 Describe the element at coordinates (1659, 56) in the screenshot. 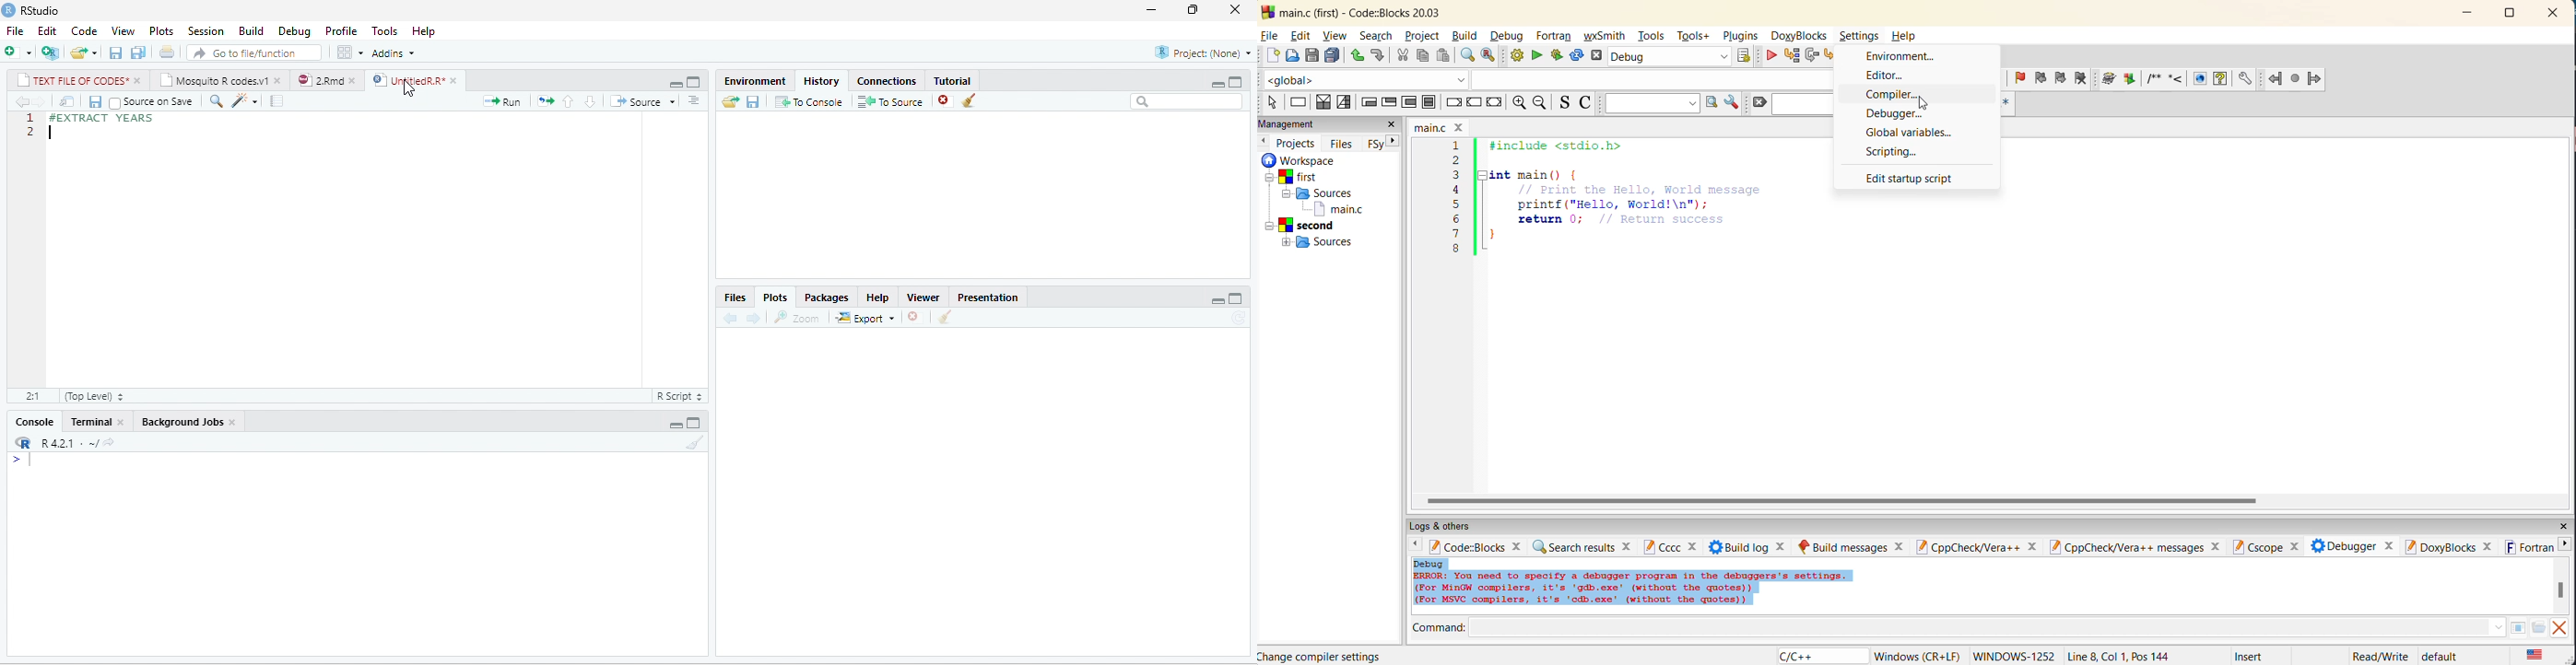

I see `Debug` at that location.